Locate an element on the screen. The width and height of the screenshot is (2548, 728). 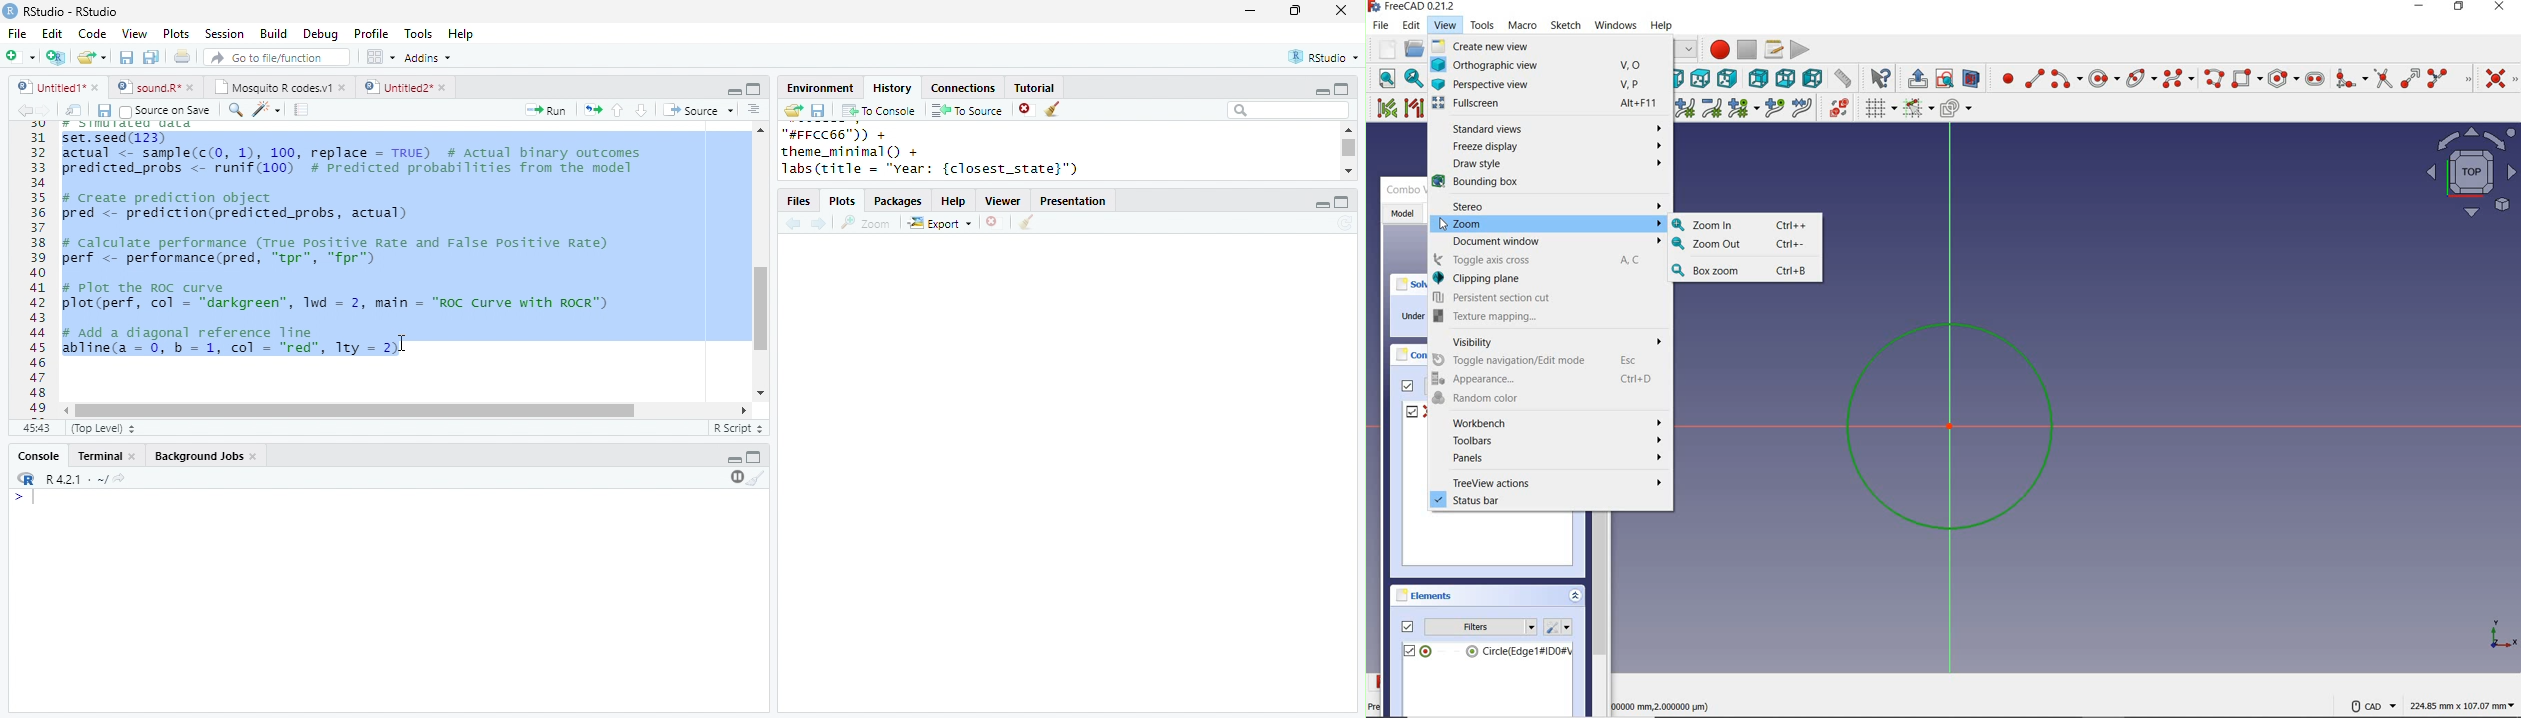
File is located at coordinates (17, 34).